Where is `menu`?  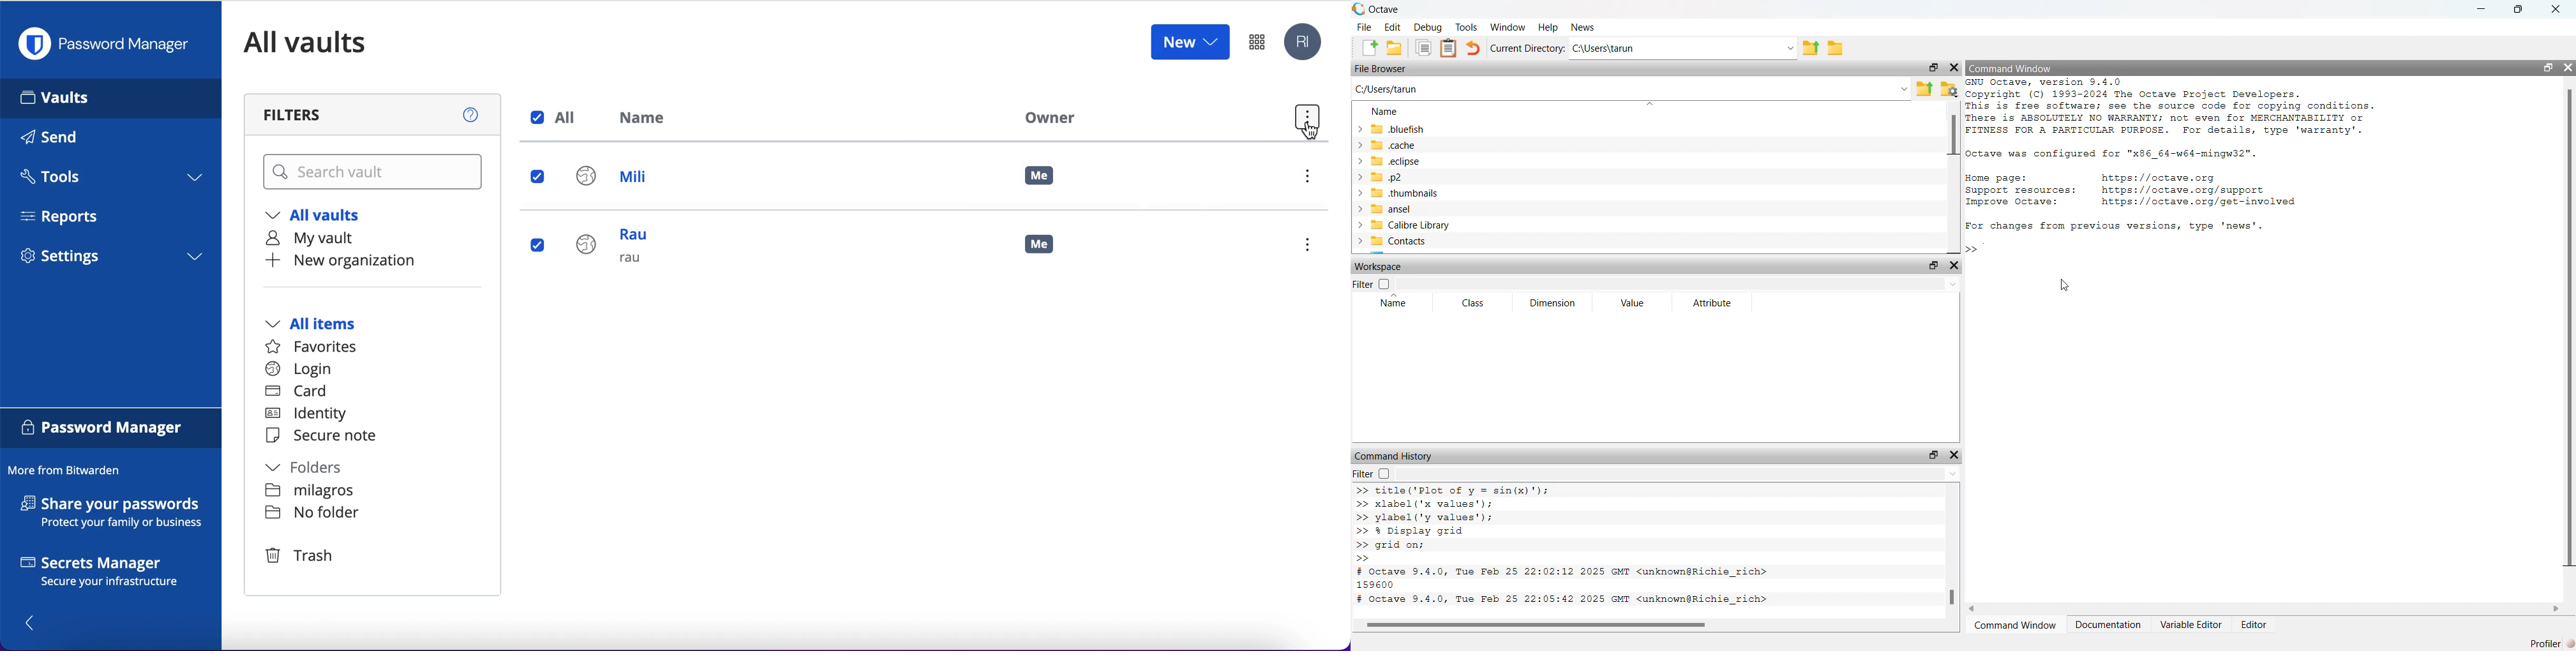
menu is located at coordinates (1312, 246).